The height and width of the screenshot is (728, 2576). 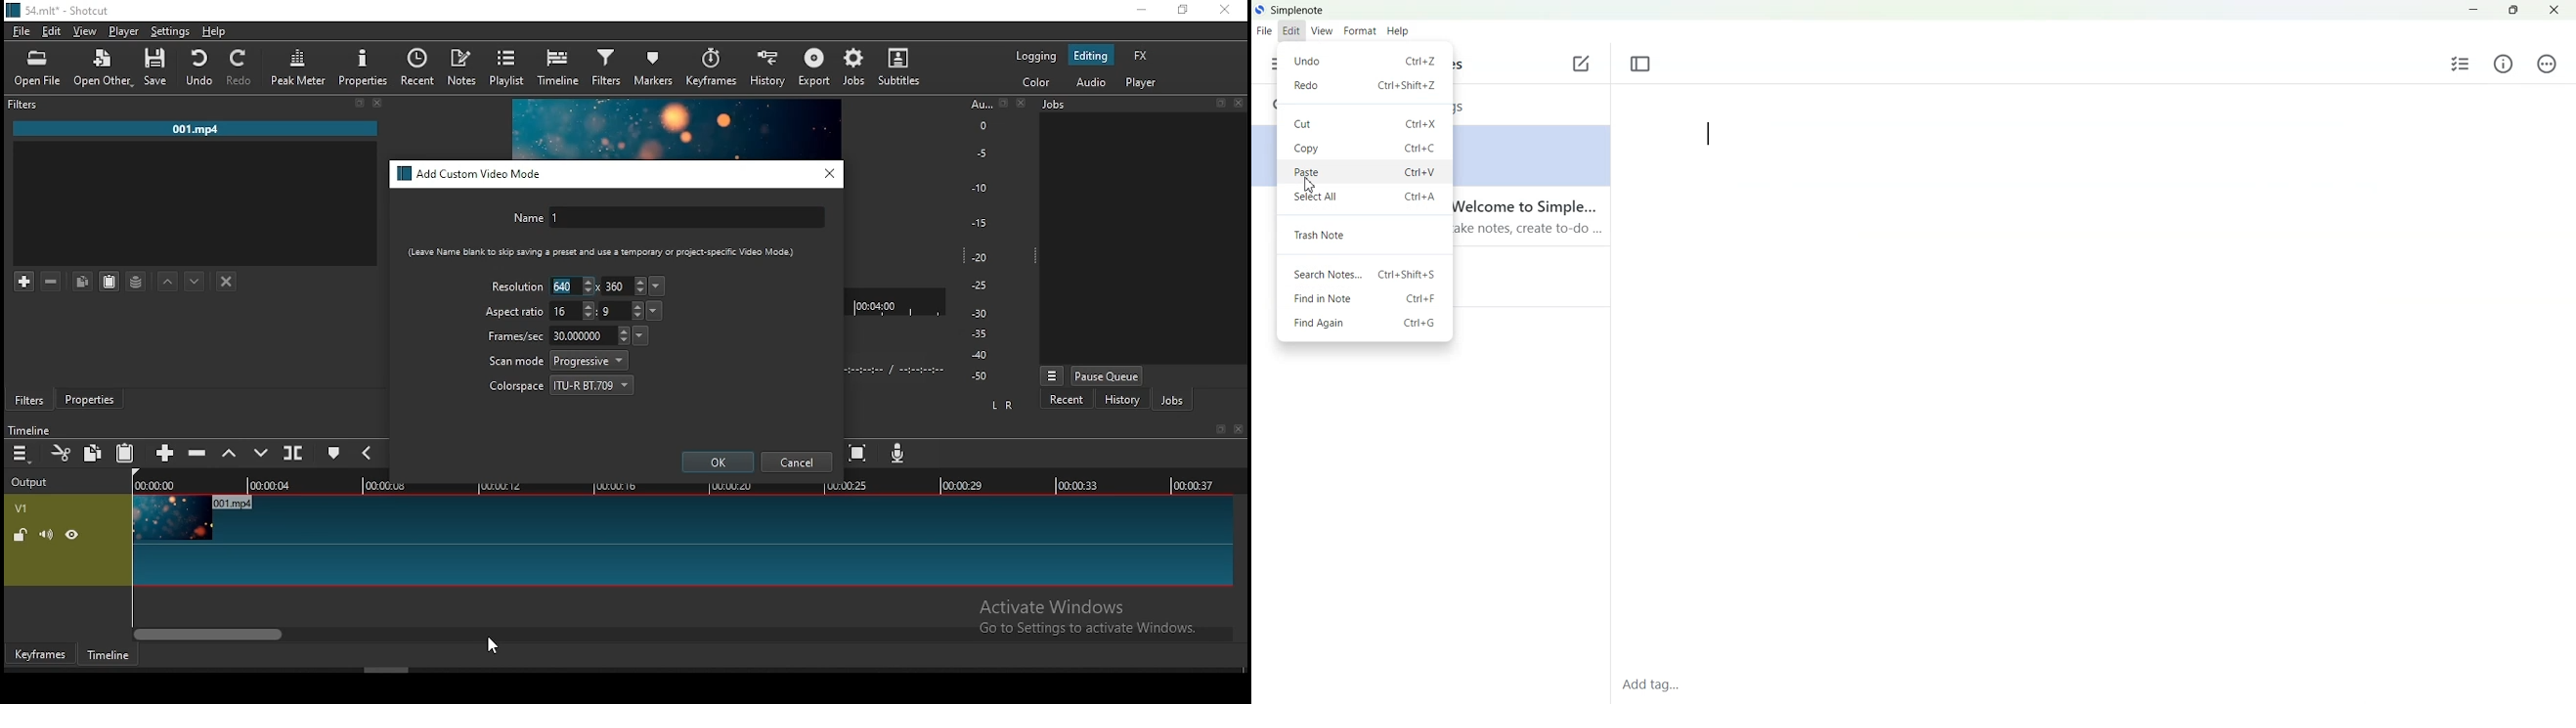 I want to click on deselect filter, so click(x=228, y=283).